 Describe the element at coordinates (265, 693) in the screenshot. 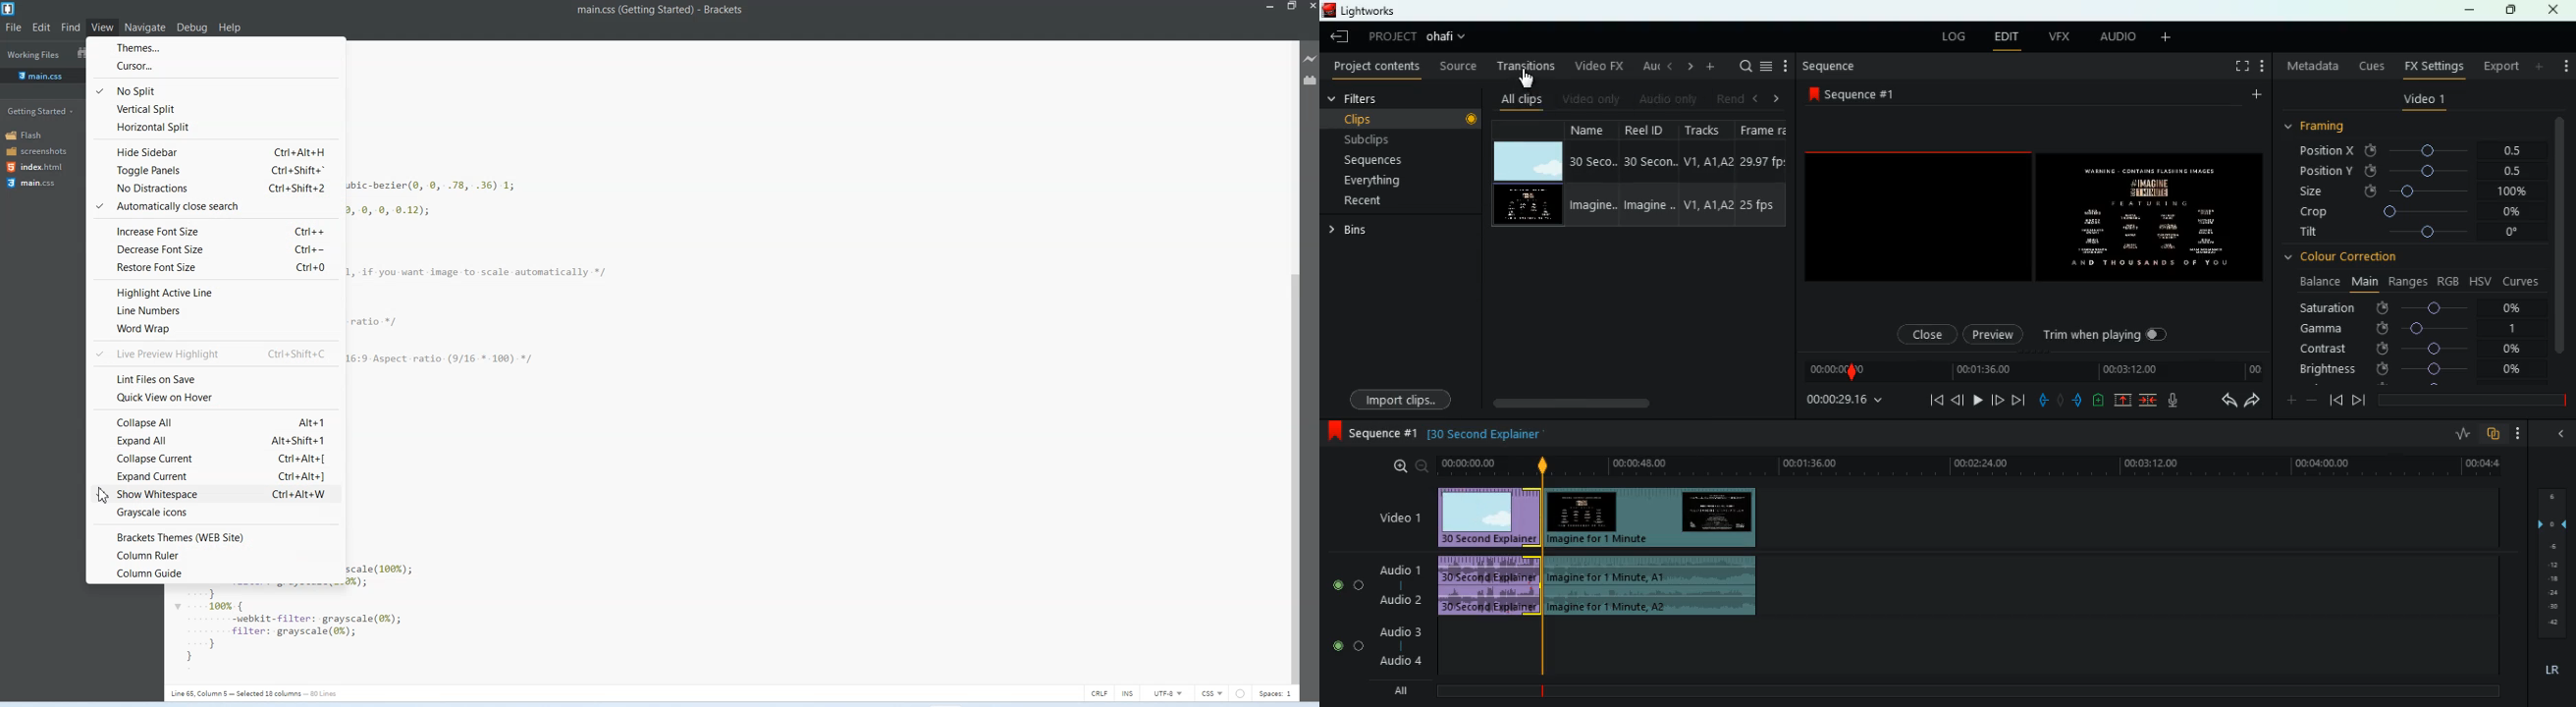

I see `| Line 65, Column 5 — Selected 12 columas — 50 Lines.` at that location.